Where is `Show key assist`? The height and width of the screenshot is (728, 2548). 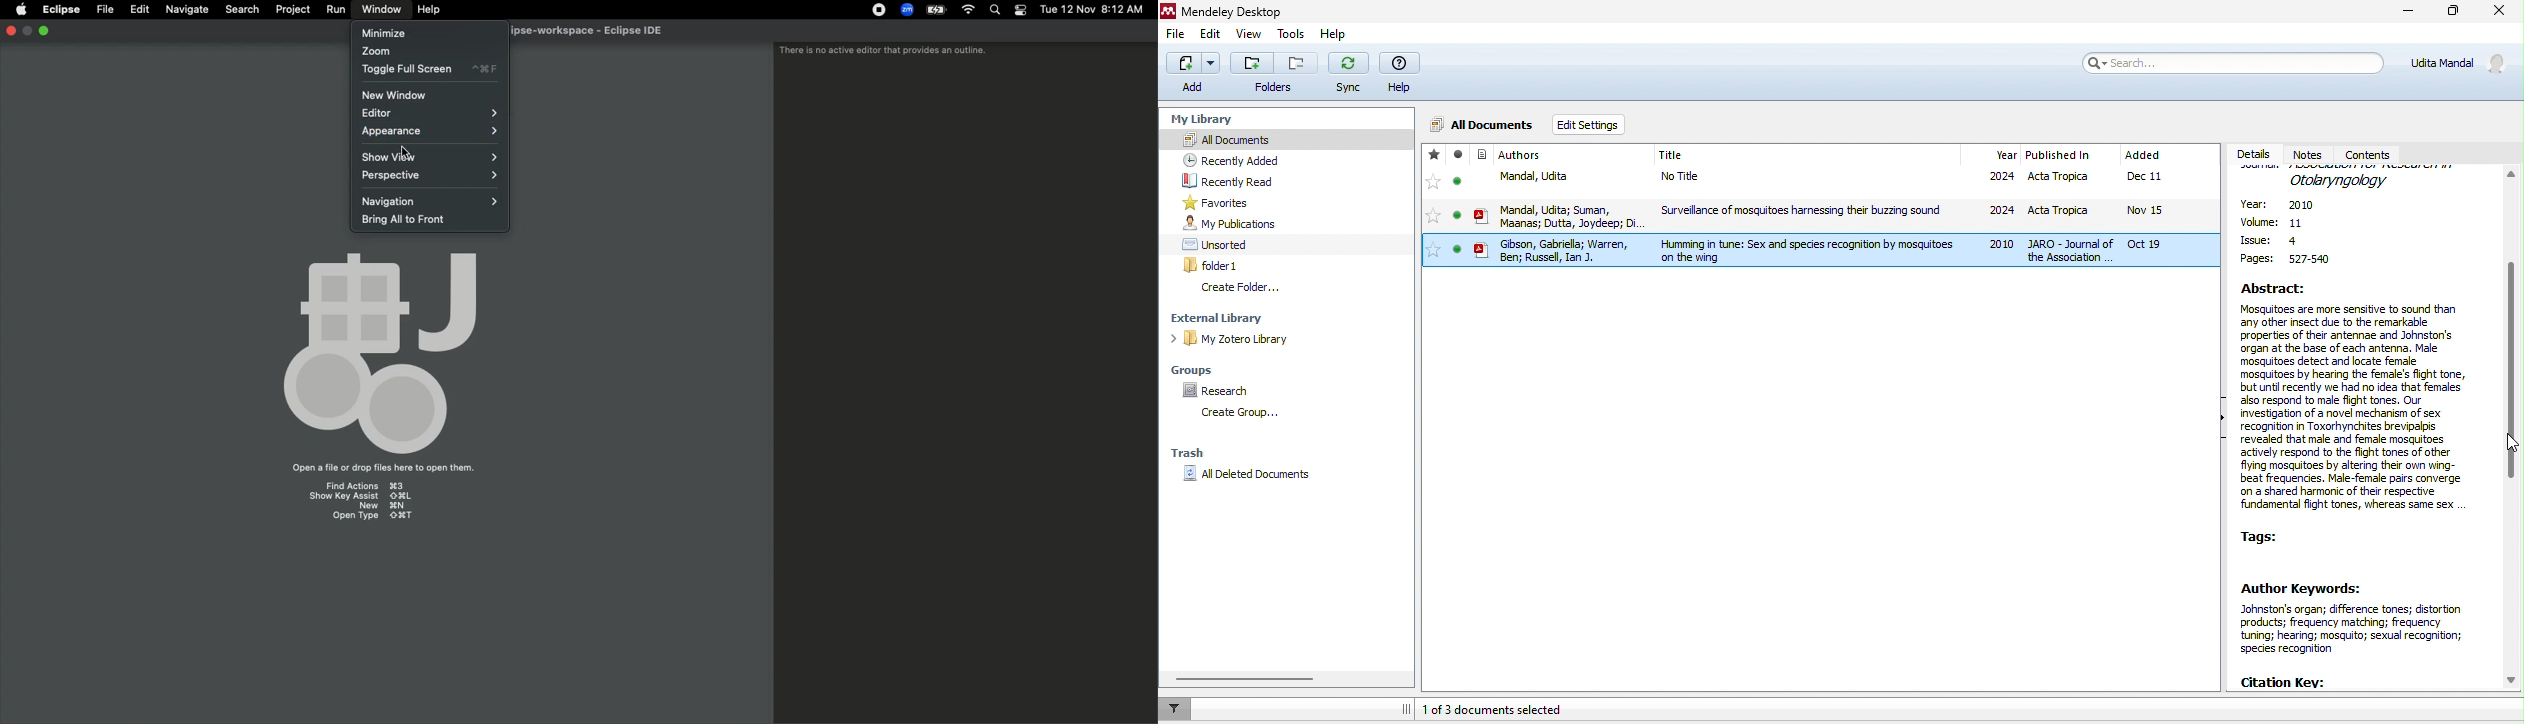 Show key assist is located at coordinates (361, 496).